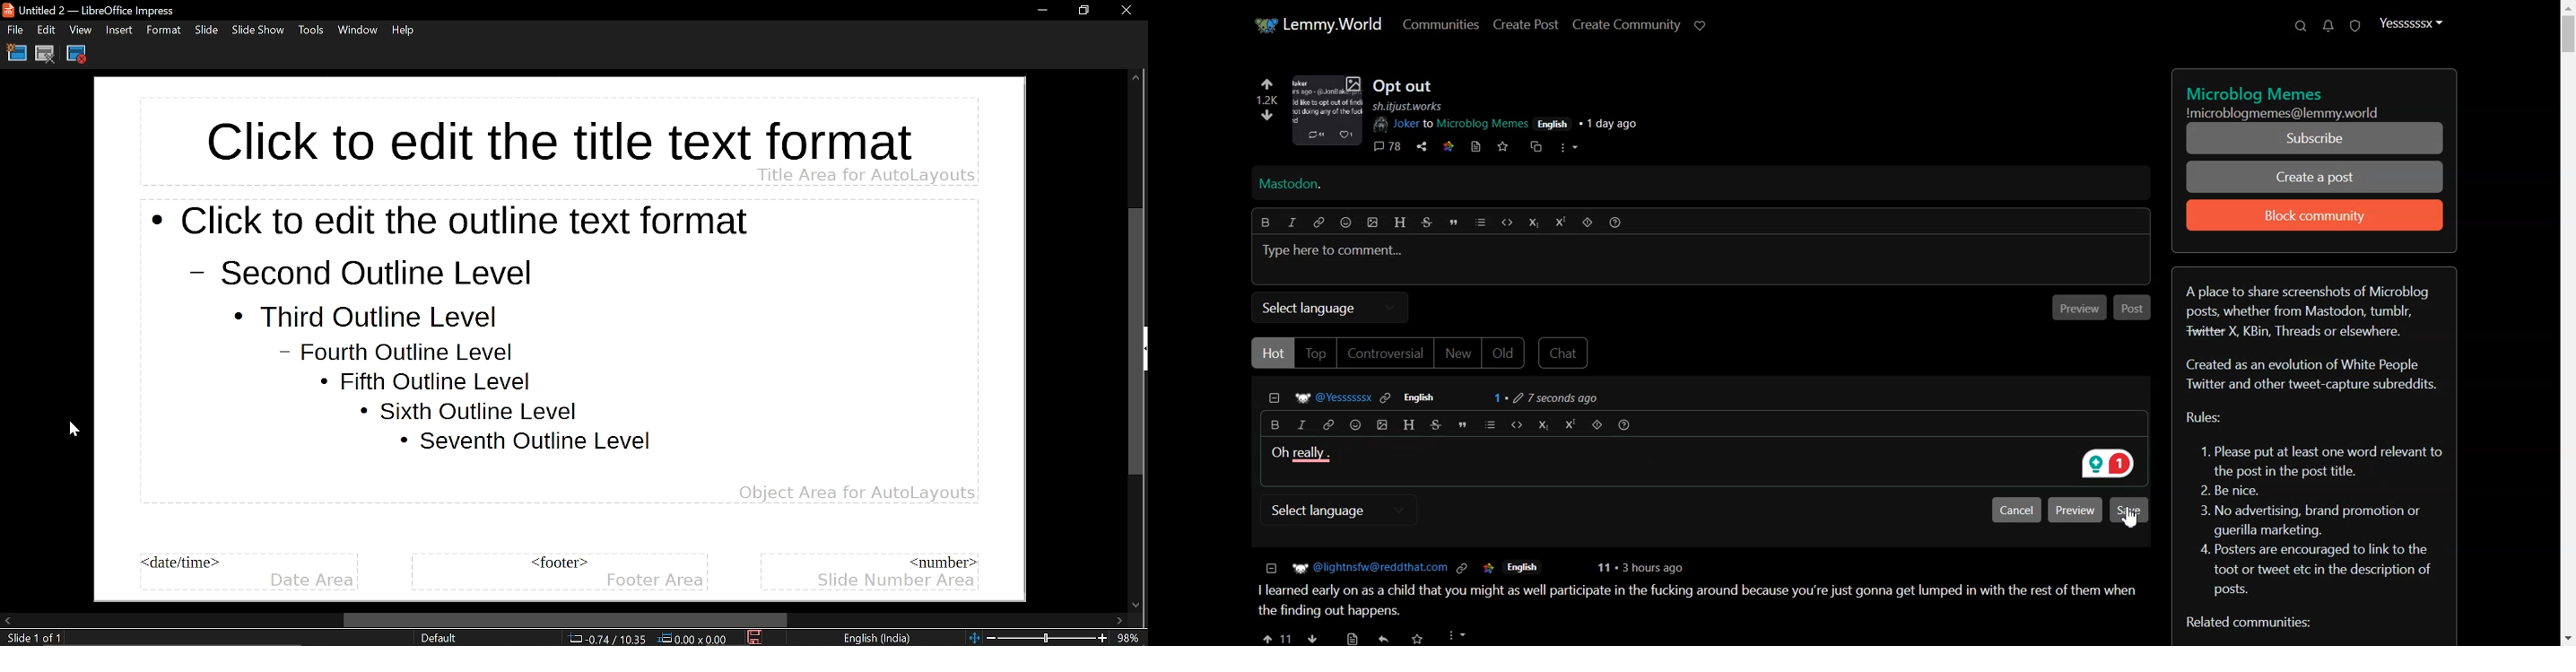  Describe the element at coordinates (112, 9) in the screenshot. I see `Current window` at that location.